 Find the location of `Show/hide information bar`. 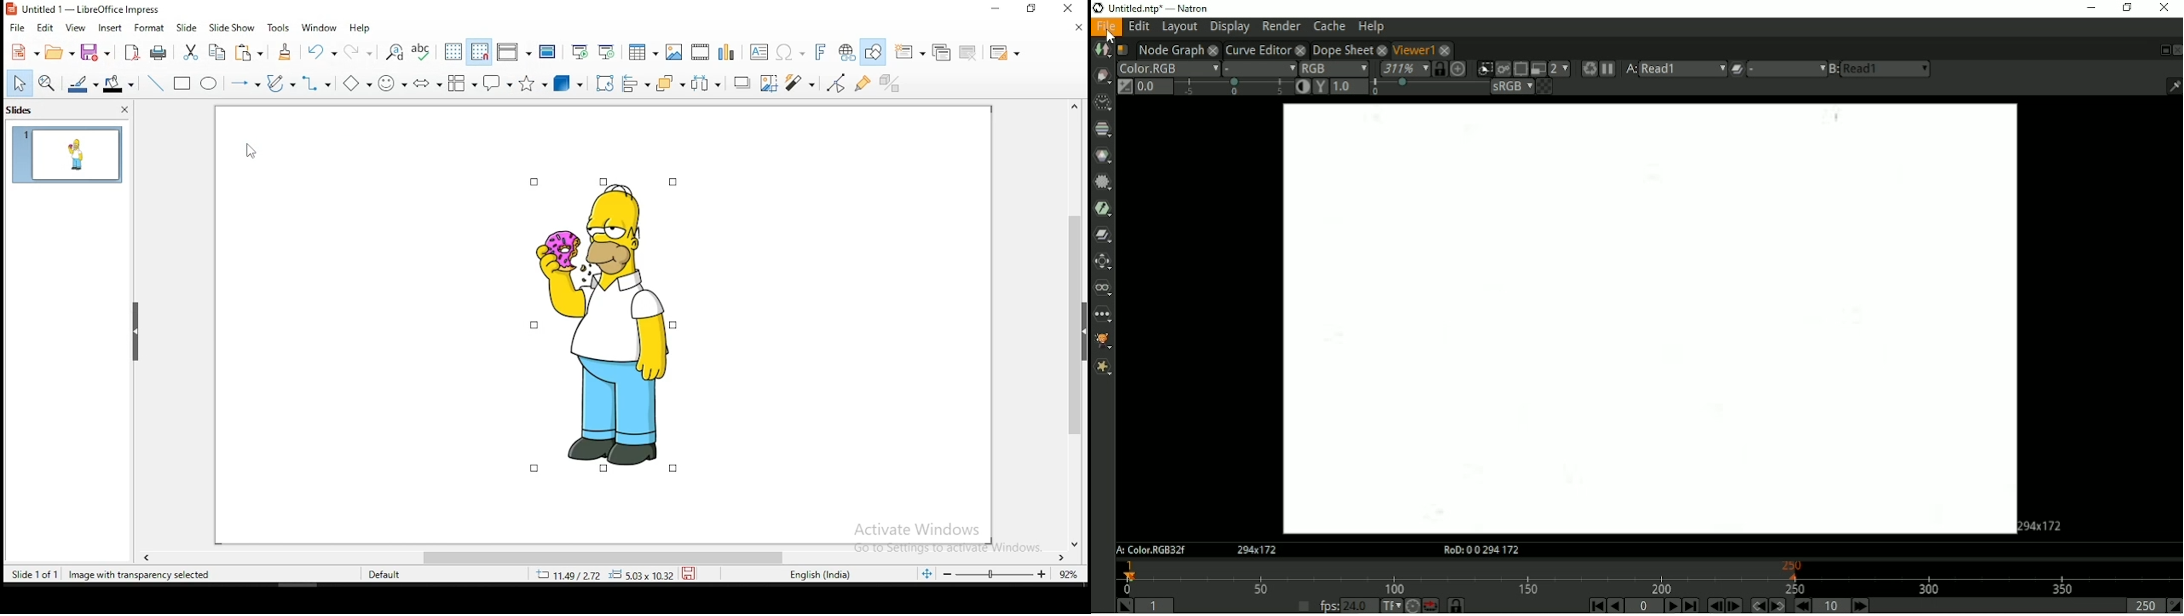

Show/hide information bar is located at coordinates (2173, 87).